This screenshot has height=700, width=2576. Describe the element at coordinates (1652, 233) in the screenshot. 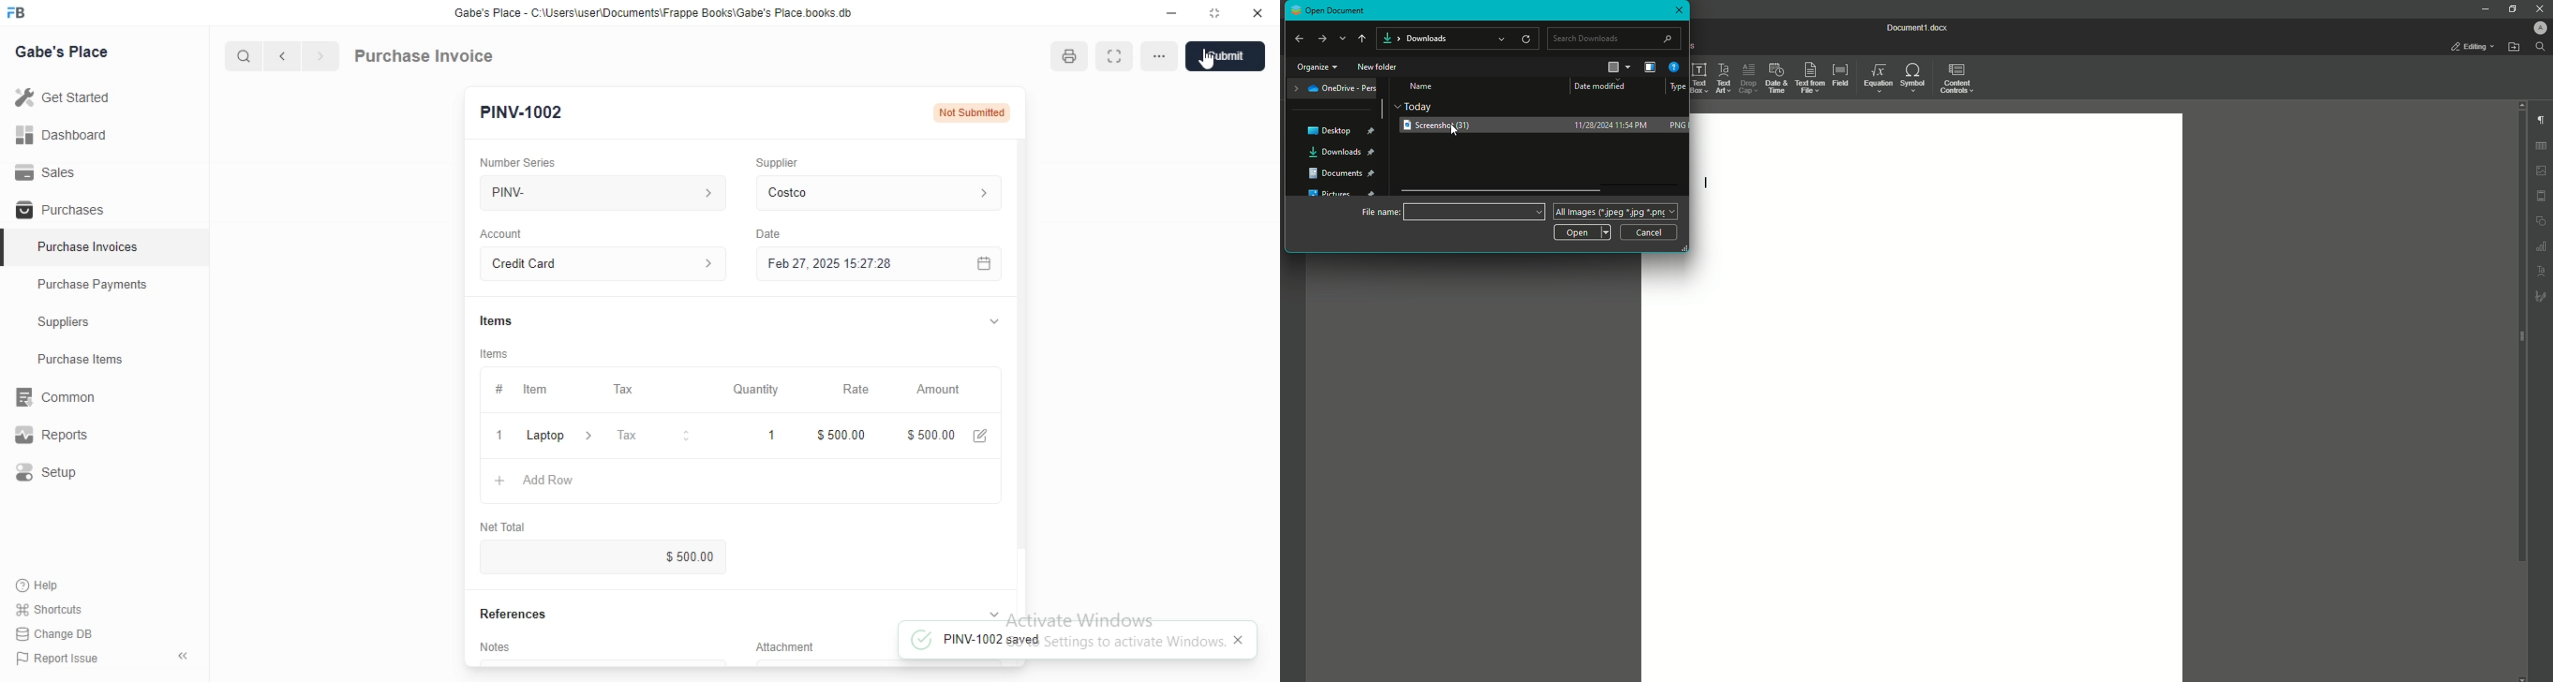

I see `Cancel` at that location.